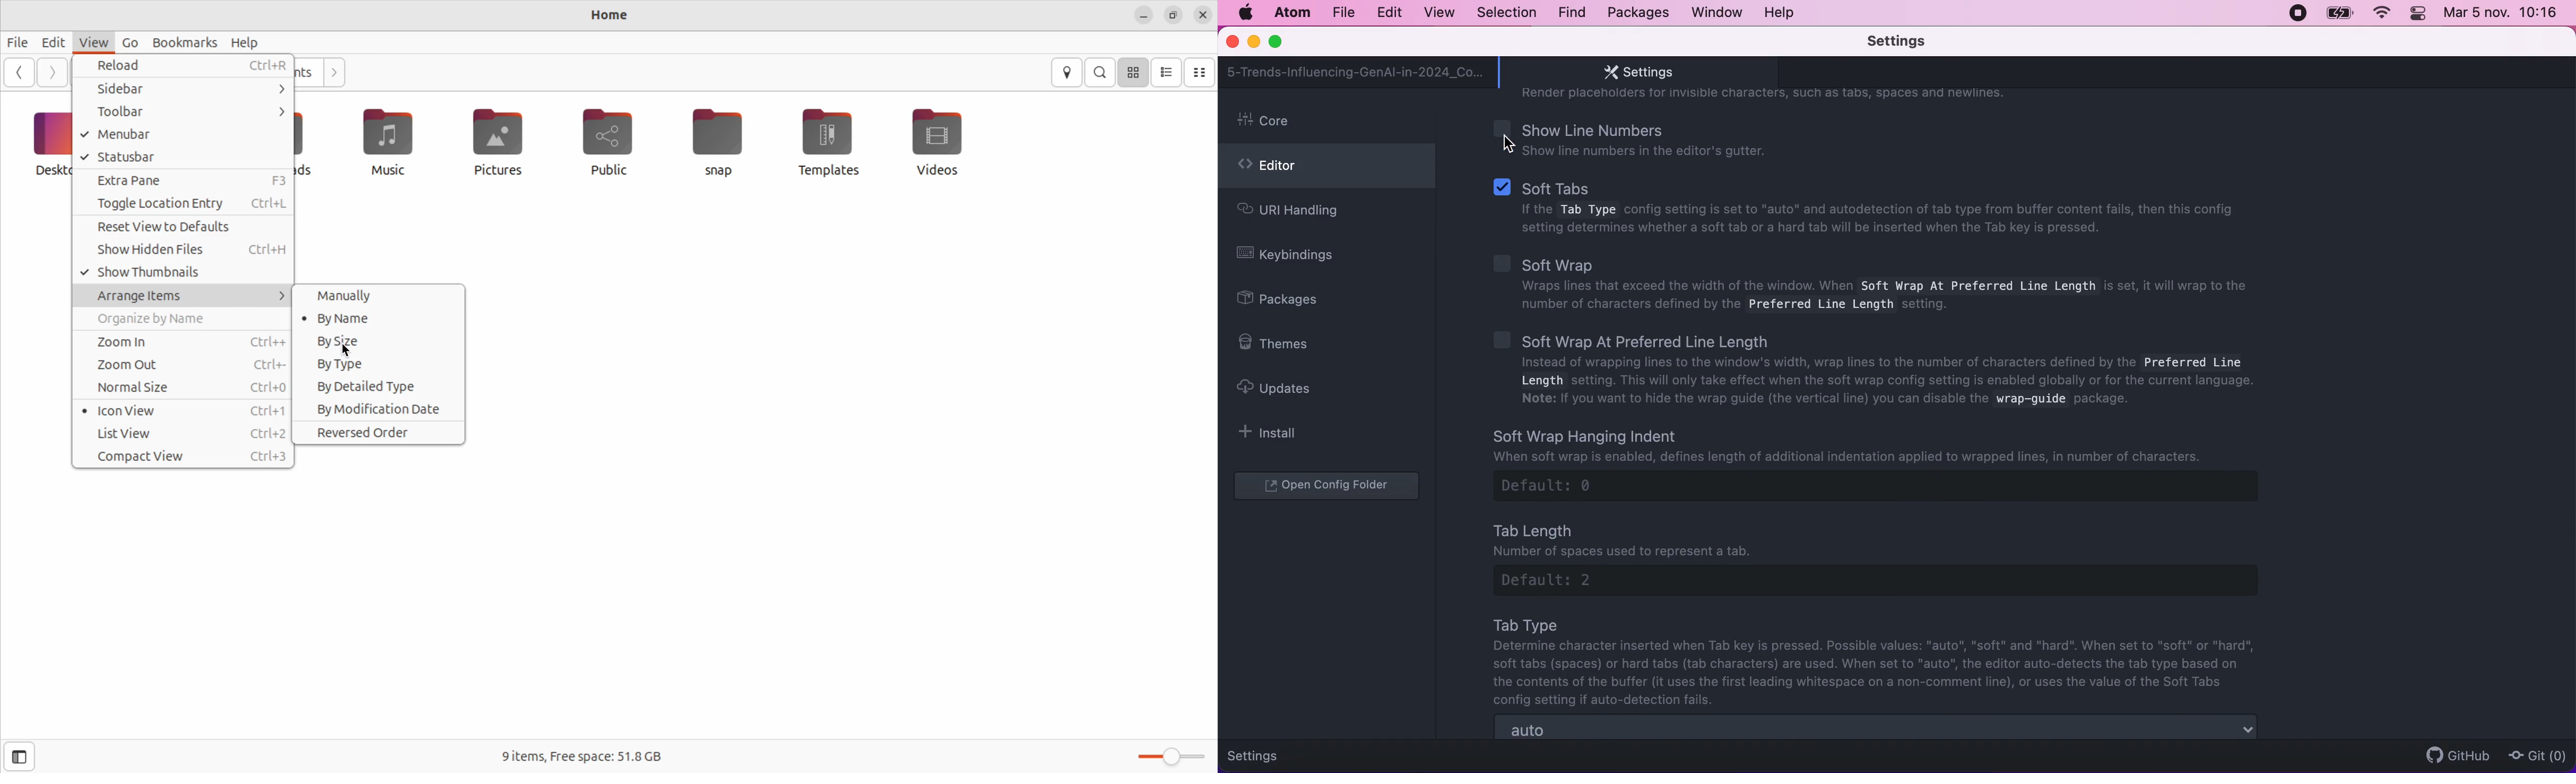  I want to click on settings, so click(1912, 42).